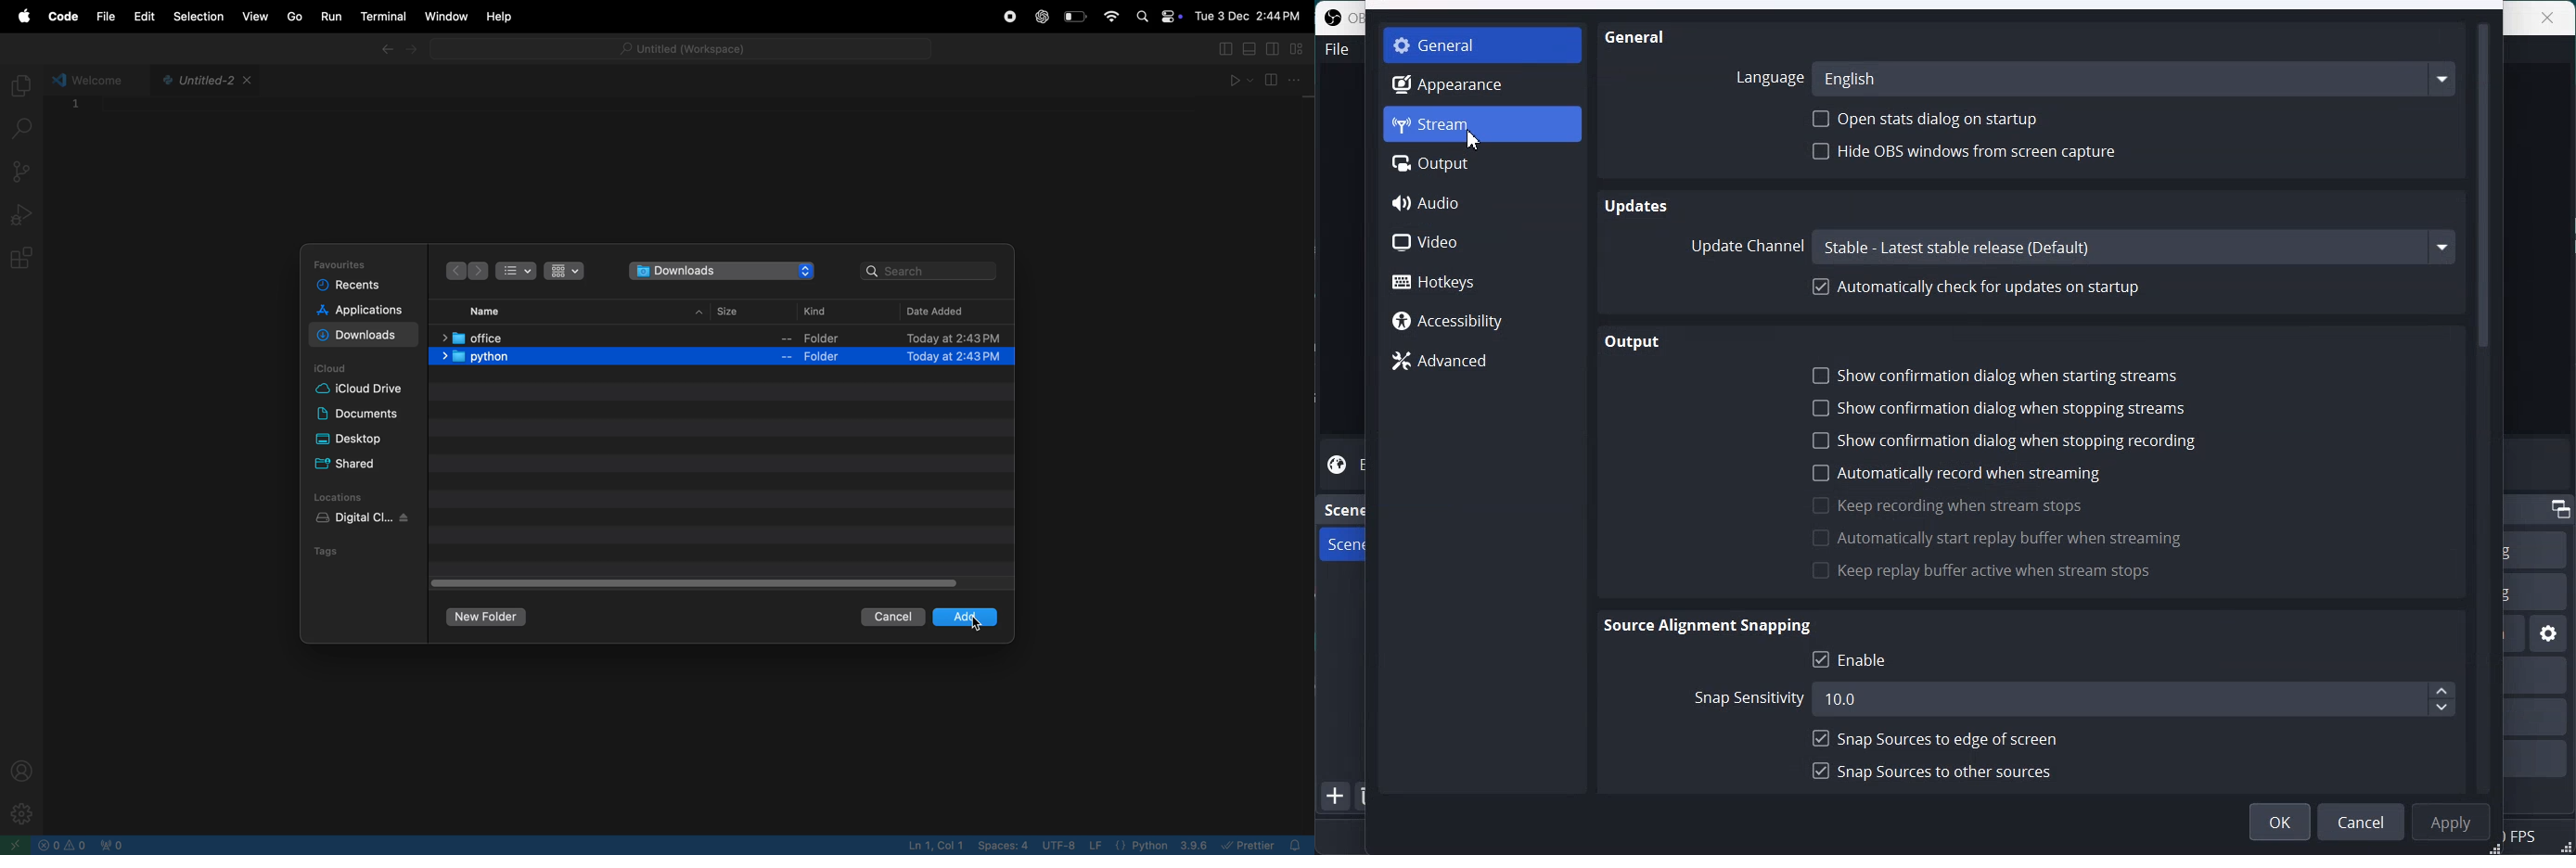  What do you see at coordinates (1470, 143) in the screenshot?
I see `Cursor` at bounding box center [1470, 143].